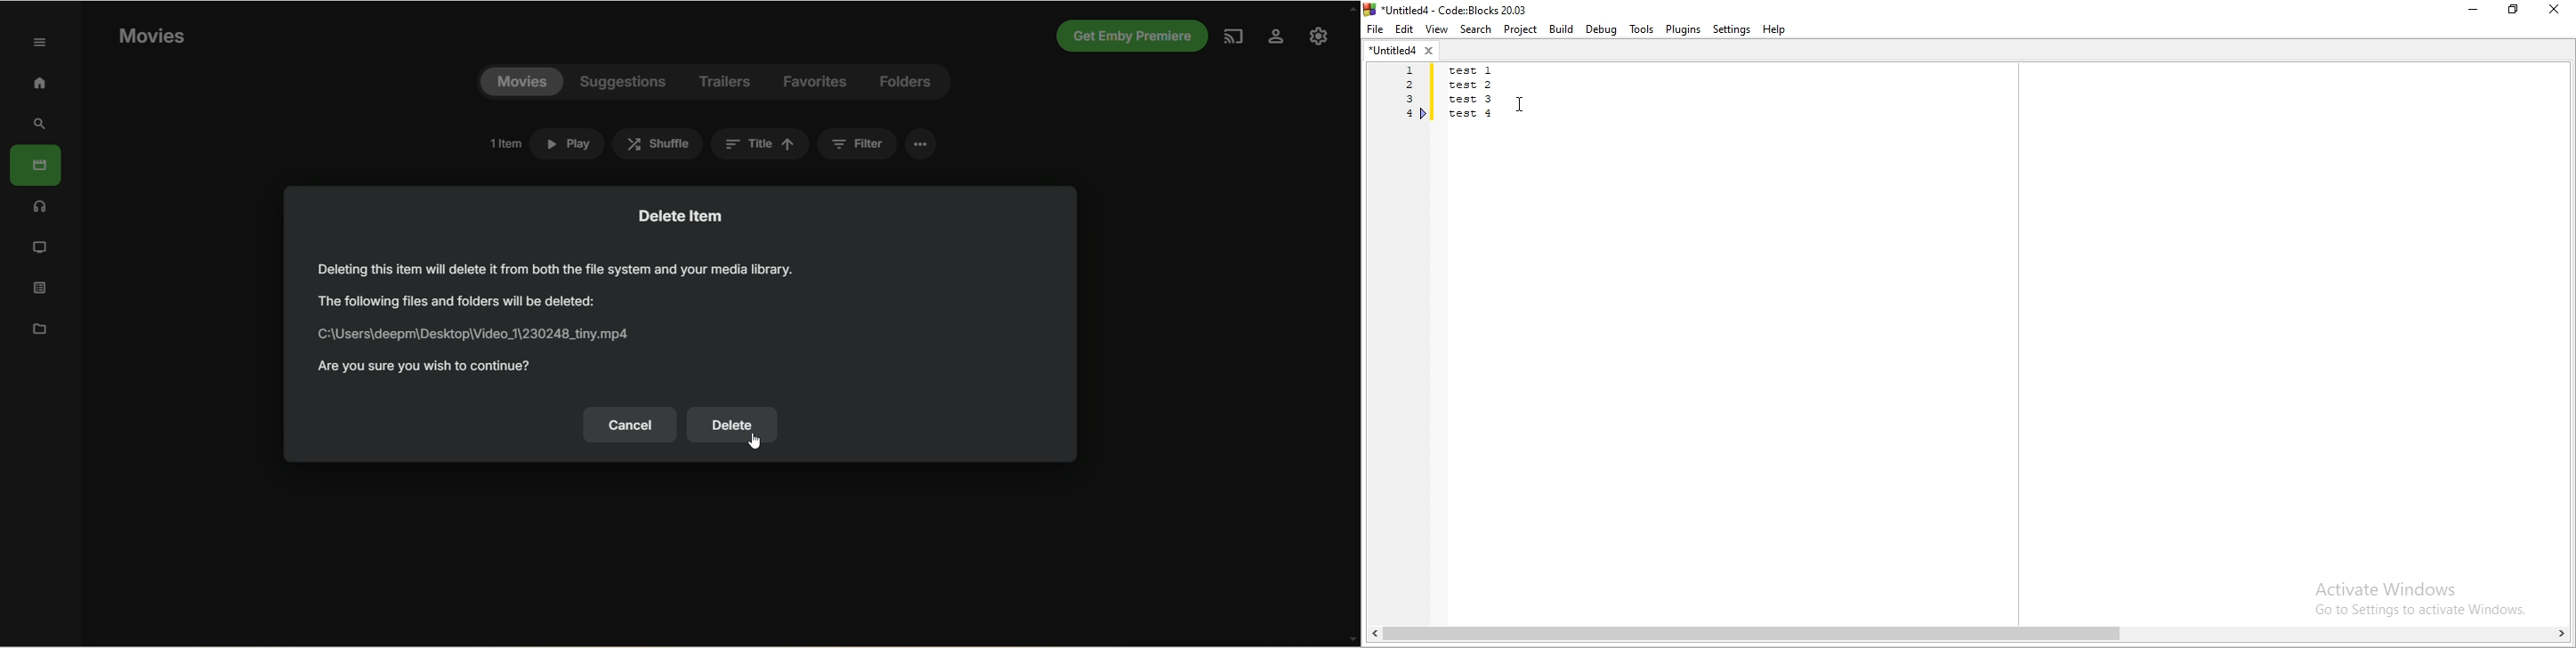  What do you see at coordinates (1684, 29) in the screenshot?
I see `Plugins ` at bounding box center [1684, 29].